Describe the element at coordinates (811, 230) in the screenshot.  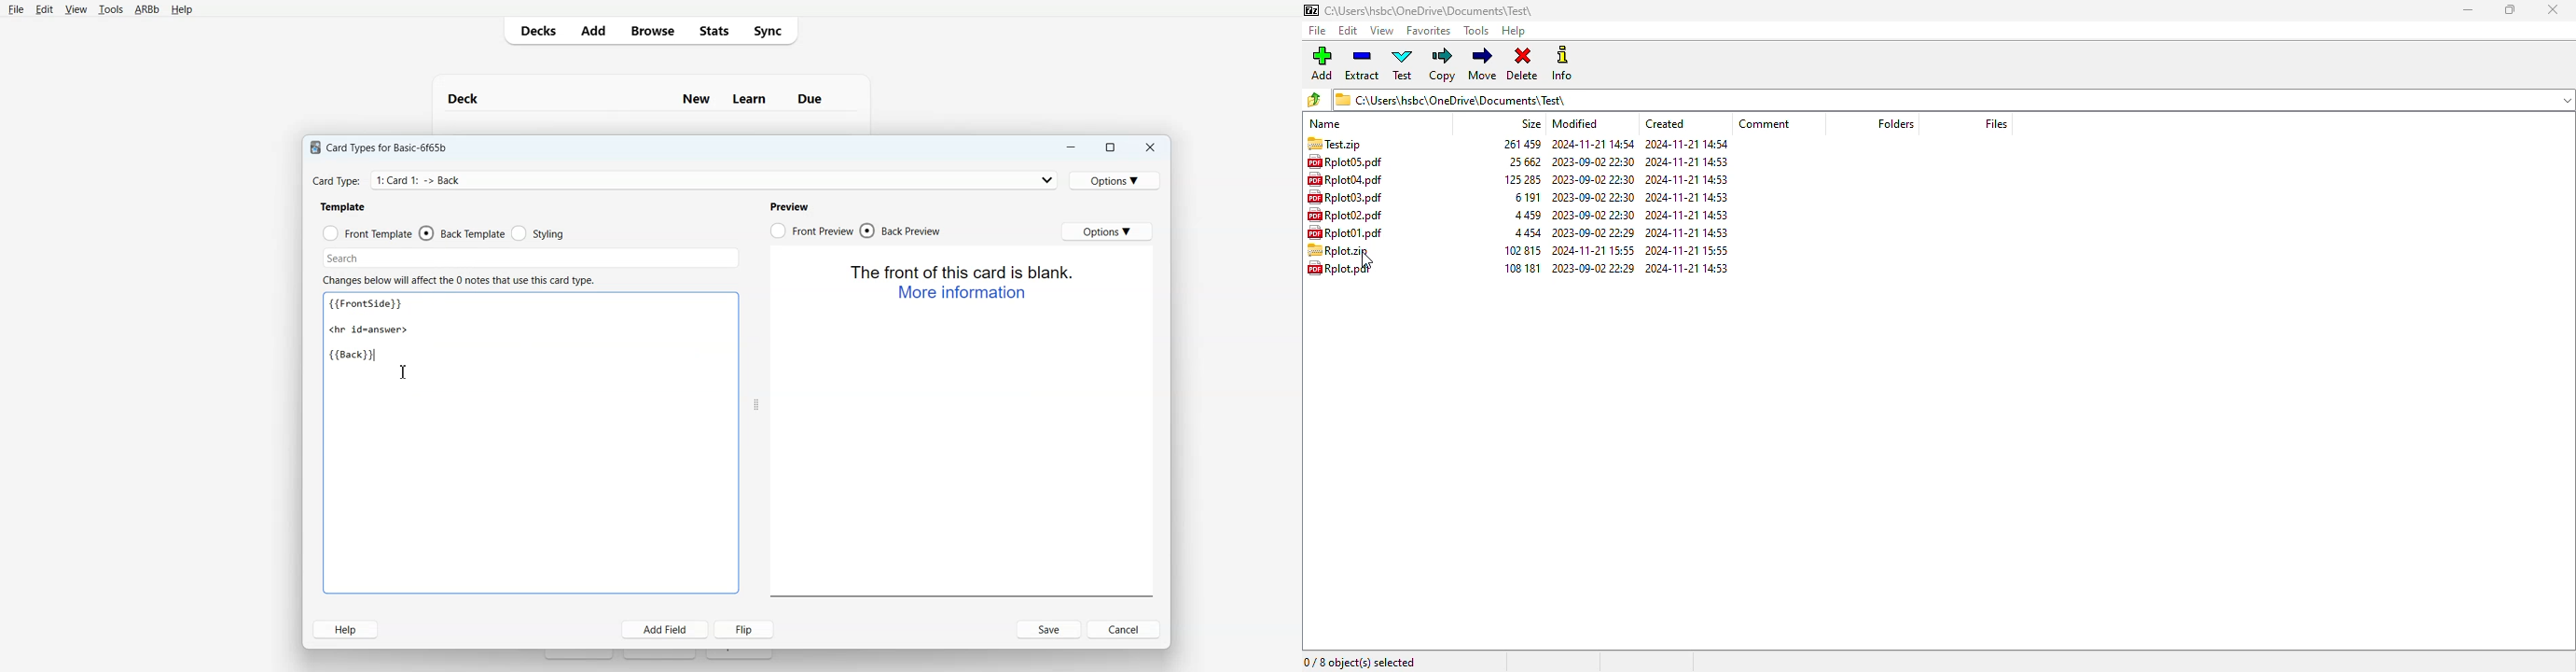
I see `Front Preview` at that location.